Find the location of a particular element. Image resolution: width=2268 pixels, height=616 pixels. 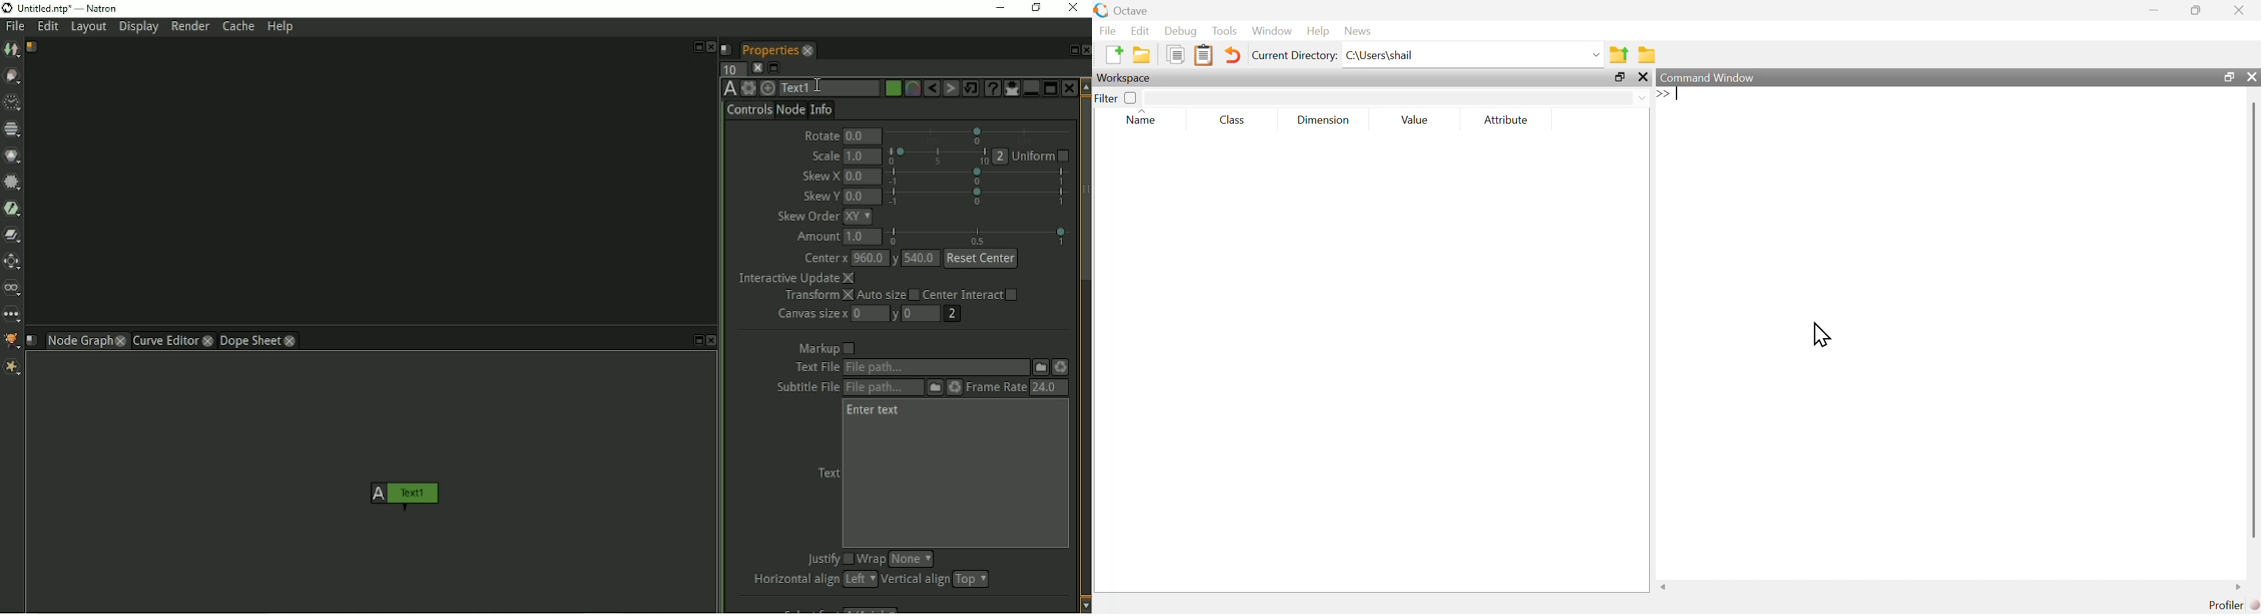

Current Directory: is located at coordinates (1294, 55).